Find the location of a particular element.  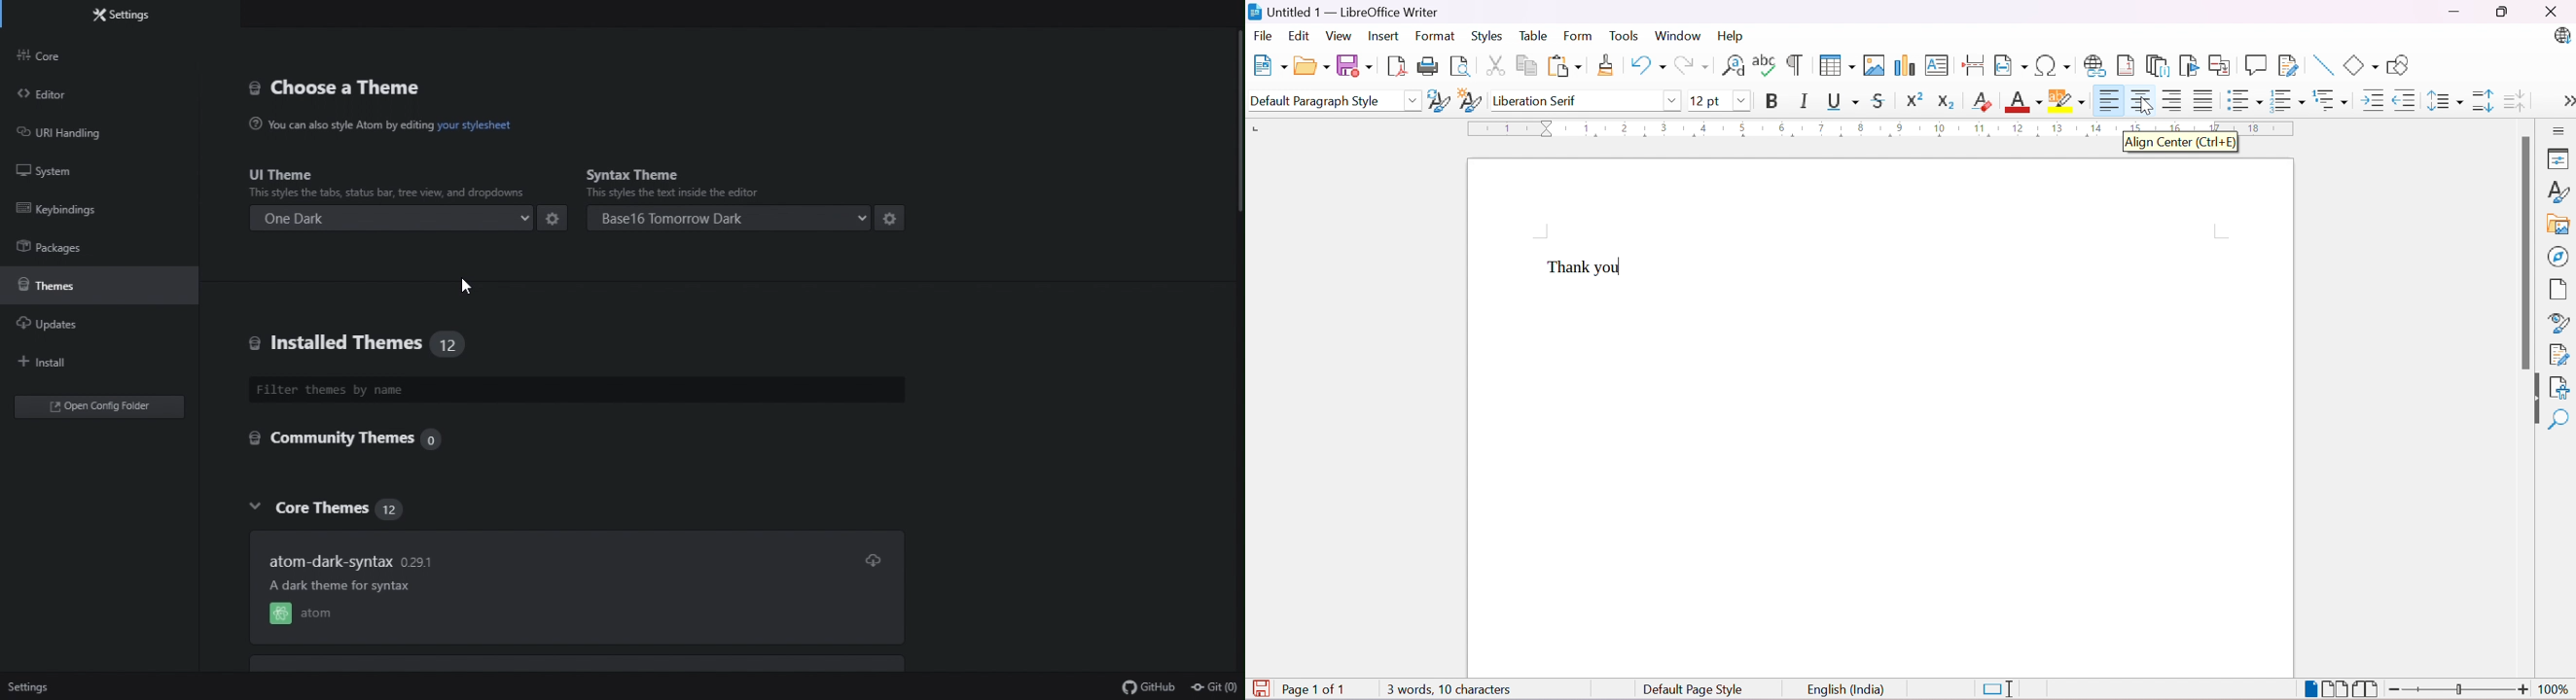

Scroll Bar is located at coordinates (2524, 252).